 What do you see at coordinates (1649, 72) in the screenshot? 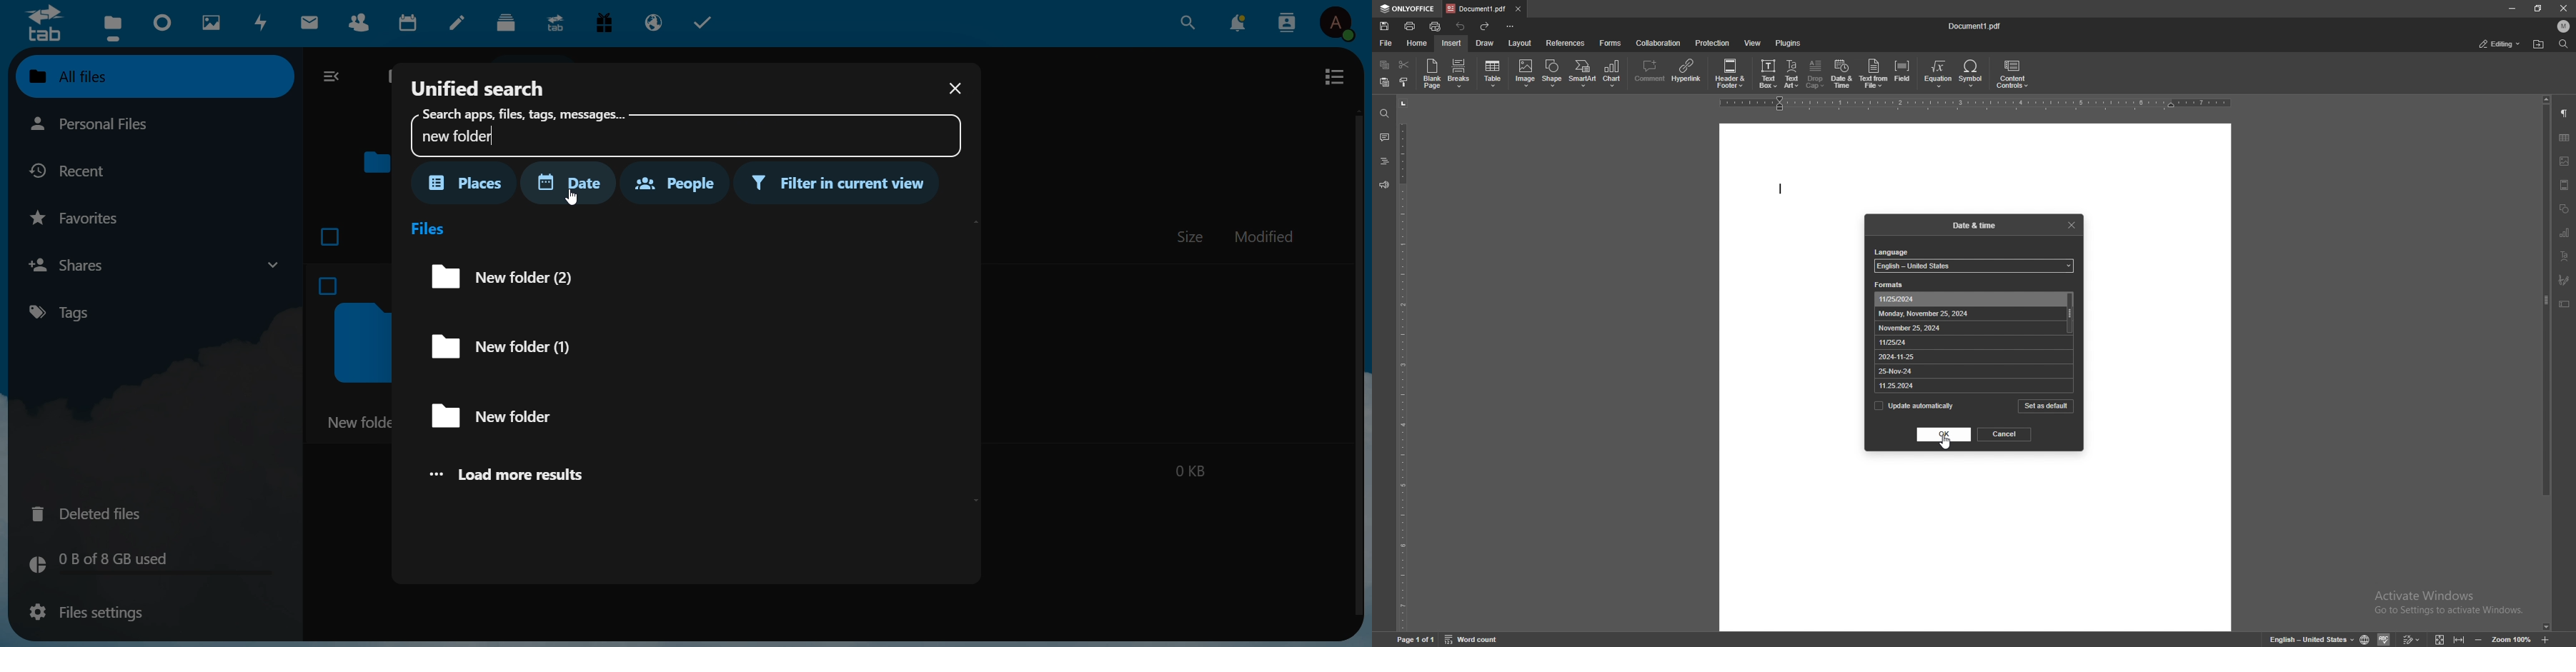
I see `comment` at bounding box center [1649, 72].